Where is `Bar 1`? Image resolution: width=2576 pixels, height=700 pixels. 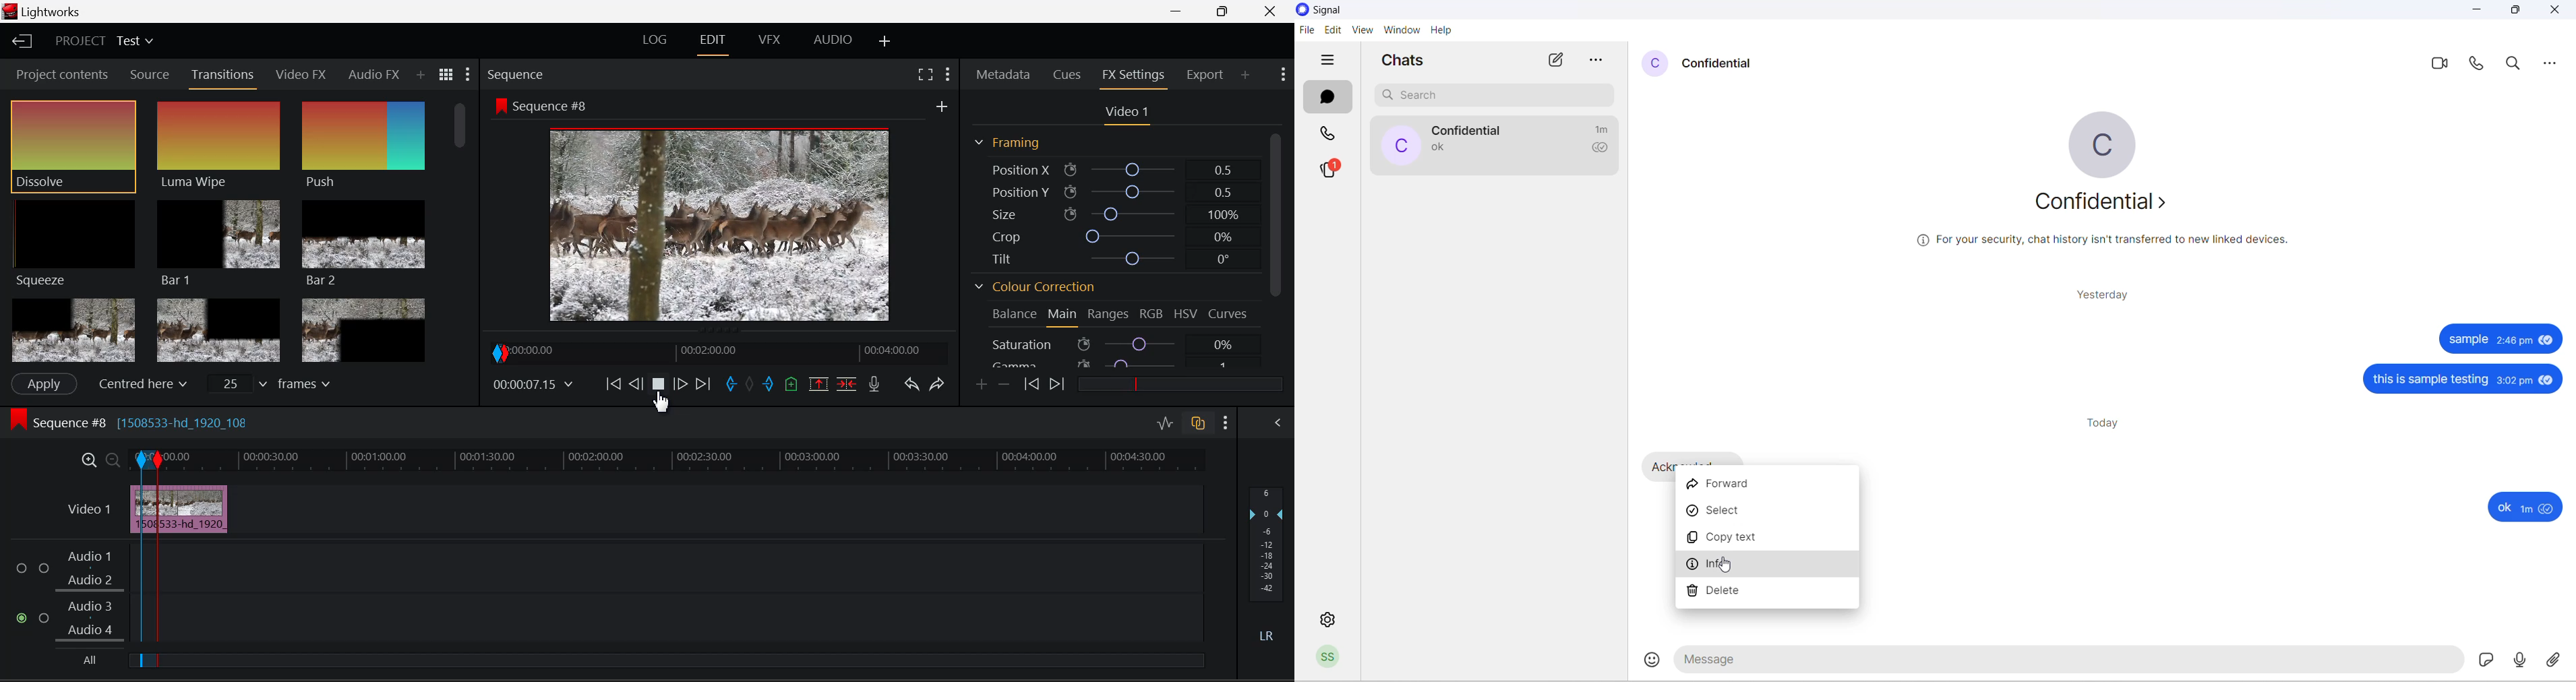 Bar 1 is located at coordinates (219, 242).